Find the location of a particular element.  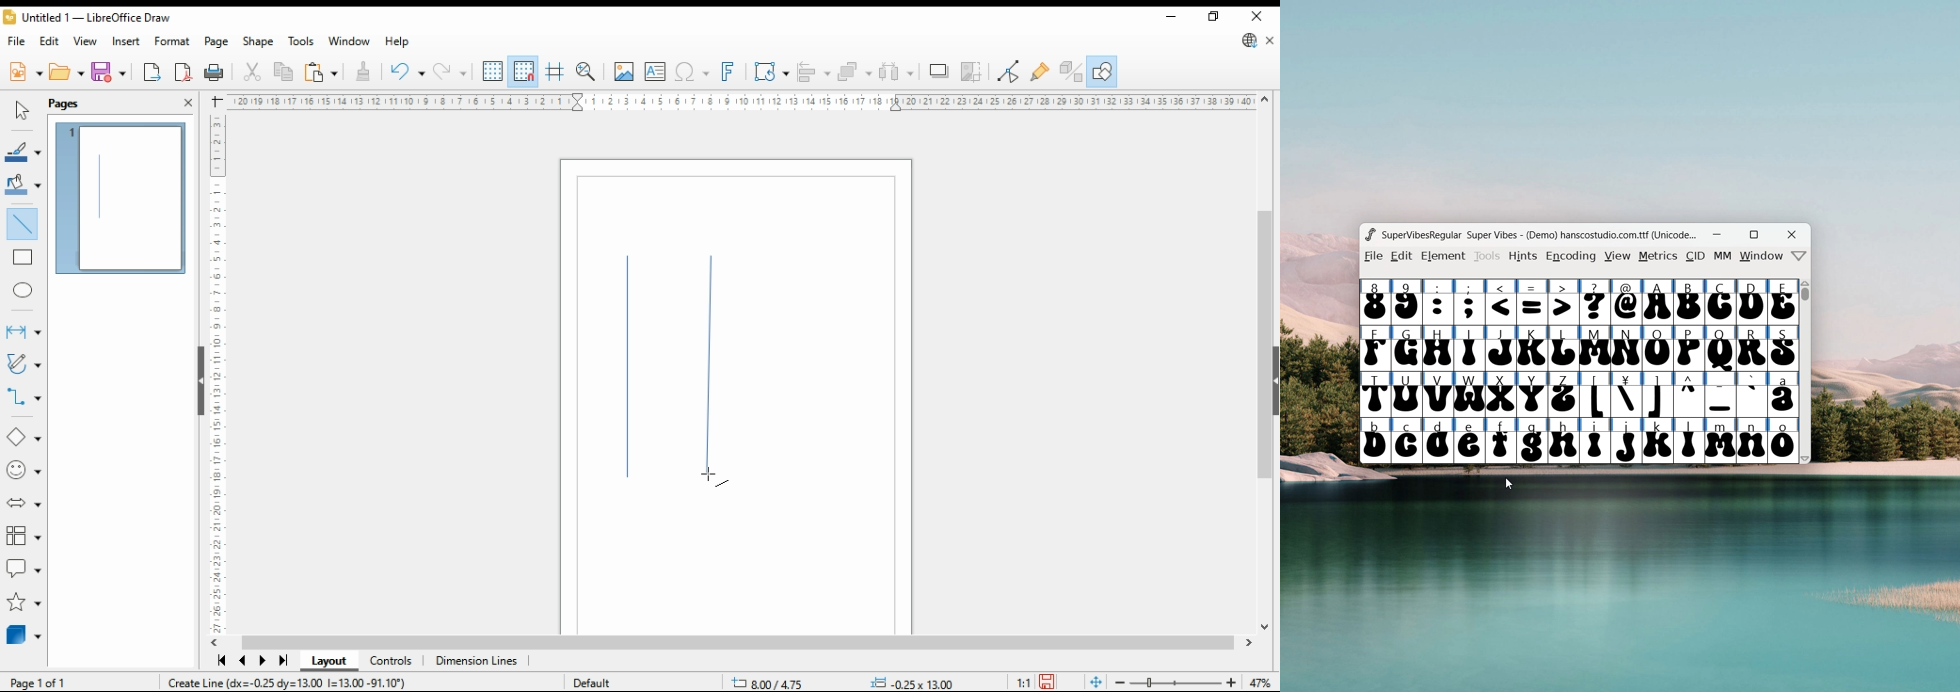

show draw functions is located at coordinates (1102, 71).